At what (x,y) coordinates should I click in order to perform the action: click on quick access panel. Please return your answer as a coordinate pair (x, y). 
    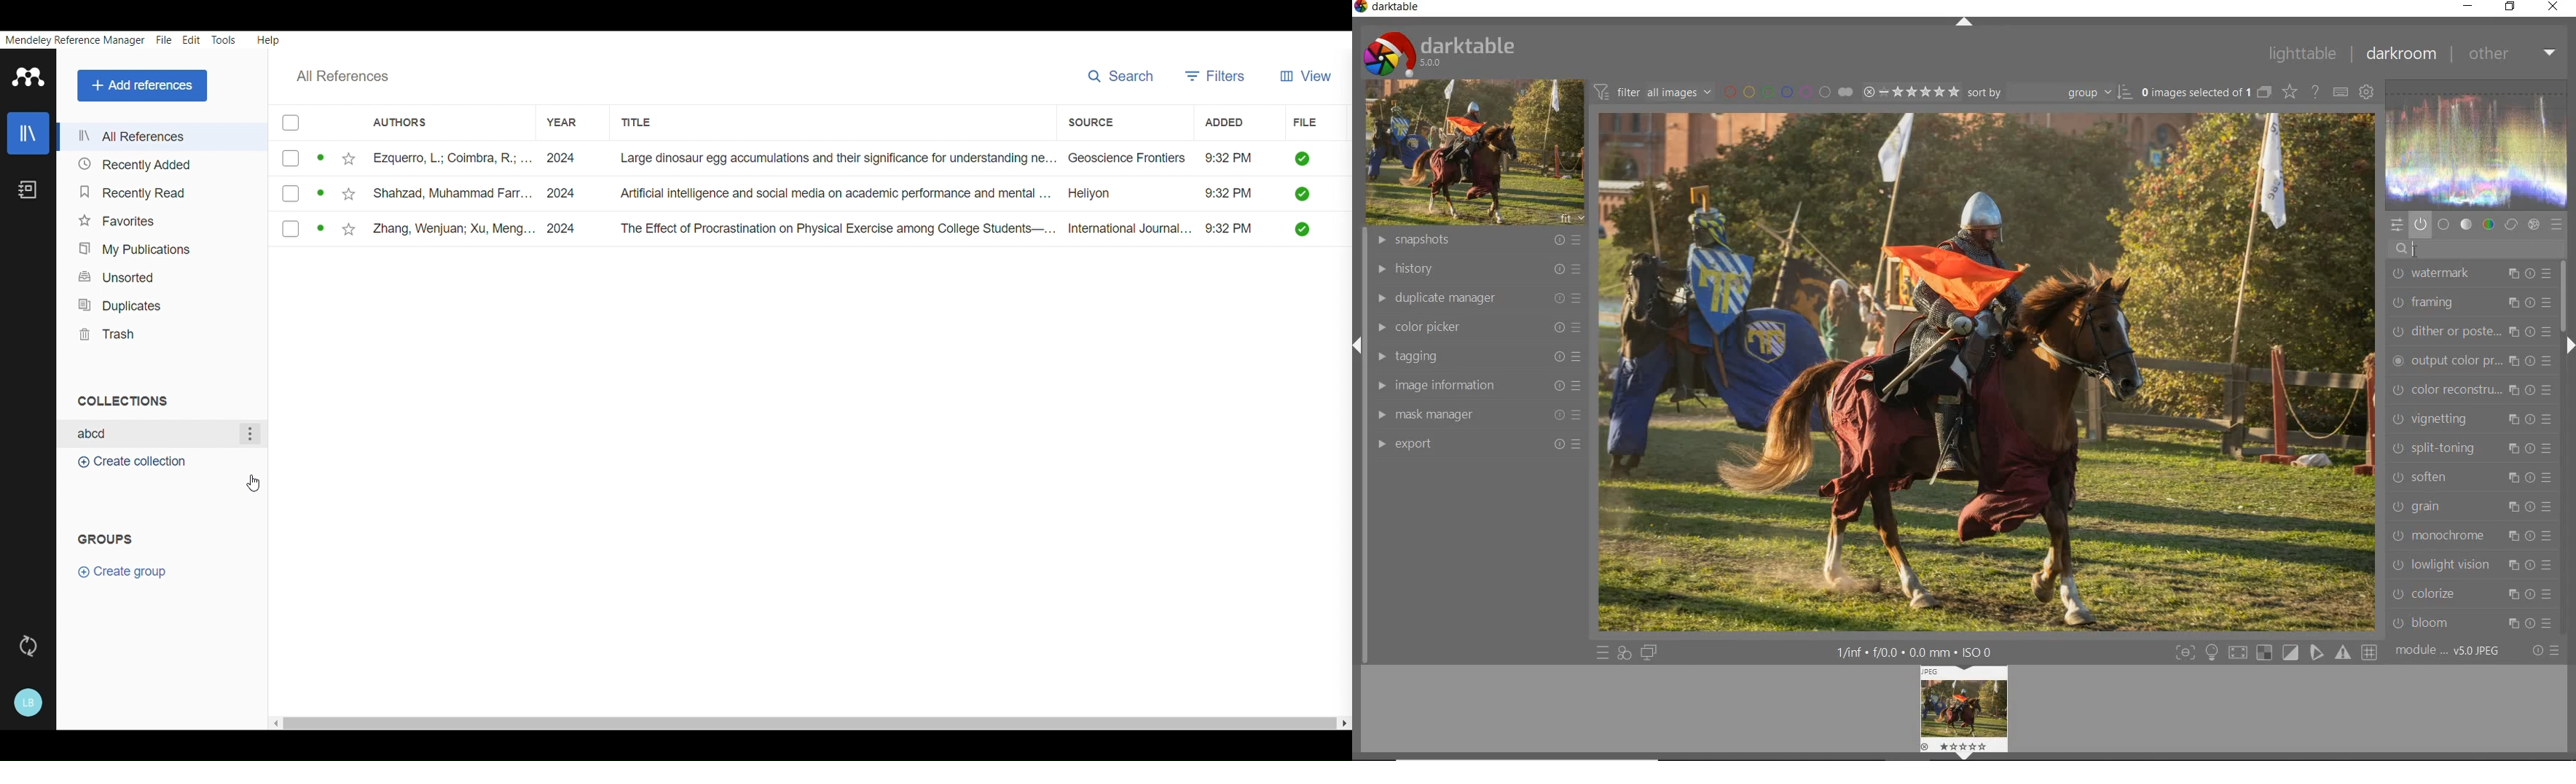
    Looking at the image, I should click on (2396, 225).